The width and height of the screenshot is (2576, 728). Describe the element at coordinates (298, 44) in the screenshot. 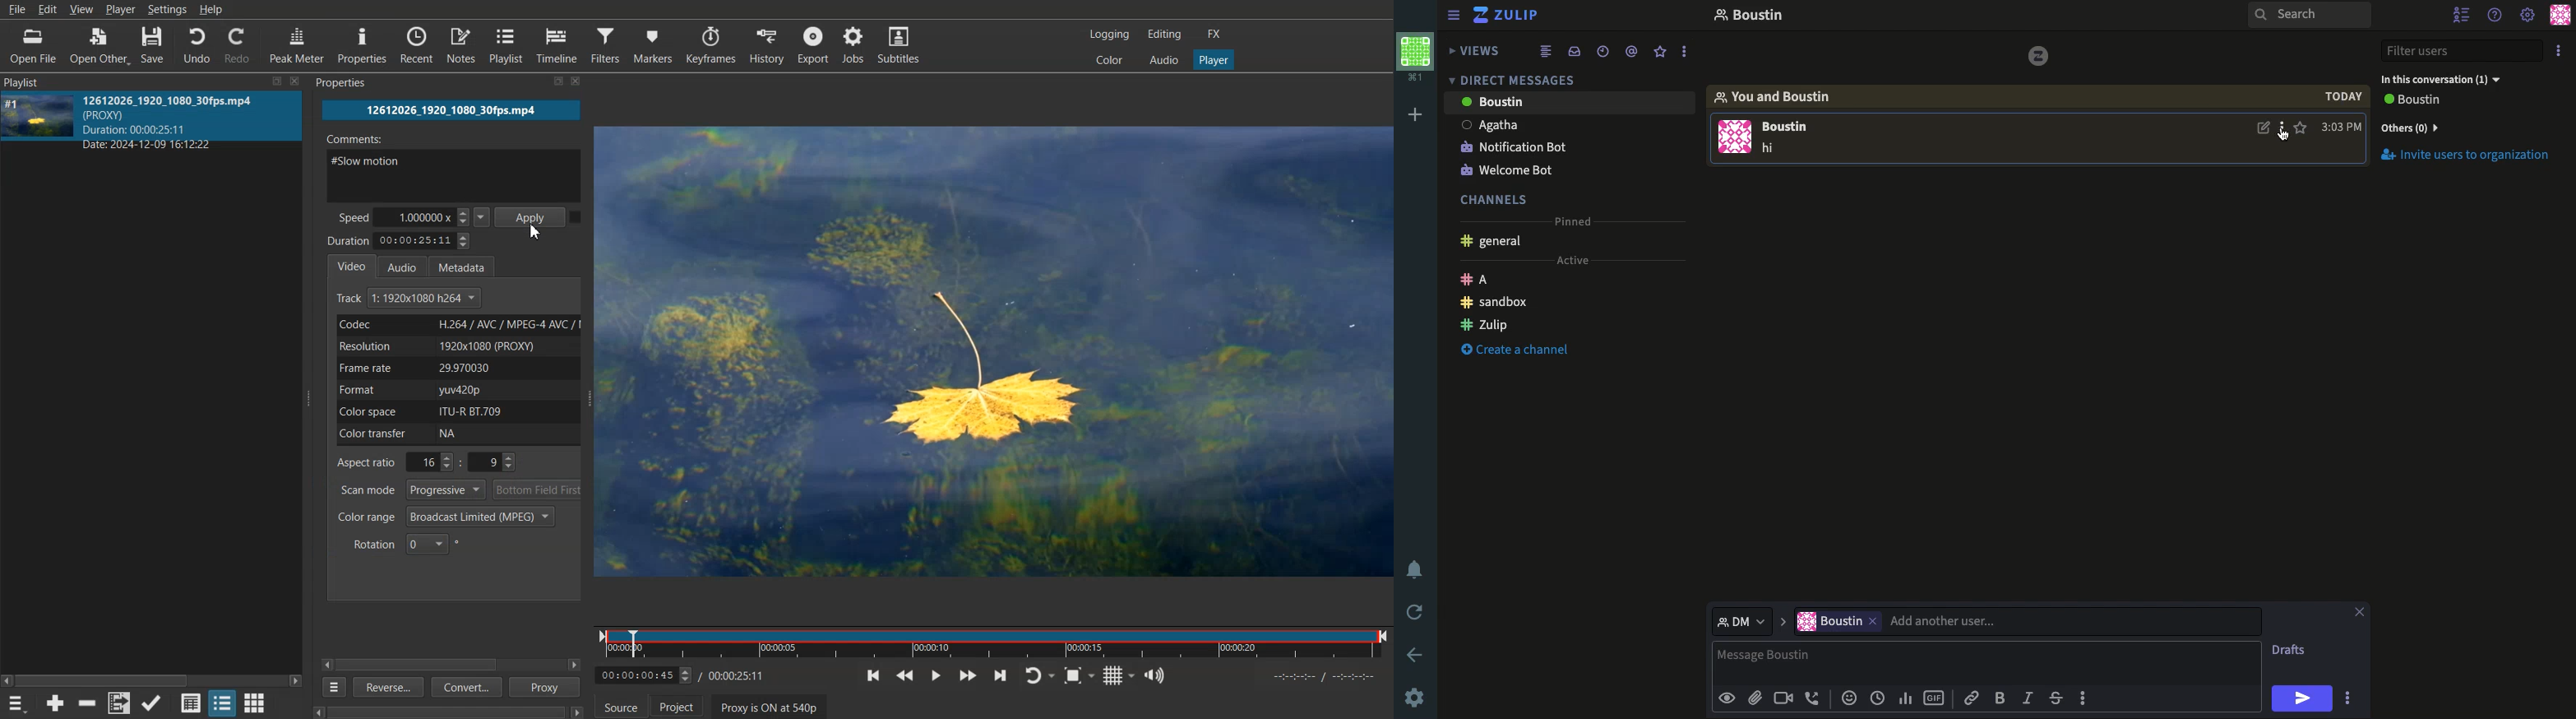

I see `Peak Meter` at that location.